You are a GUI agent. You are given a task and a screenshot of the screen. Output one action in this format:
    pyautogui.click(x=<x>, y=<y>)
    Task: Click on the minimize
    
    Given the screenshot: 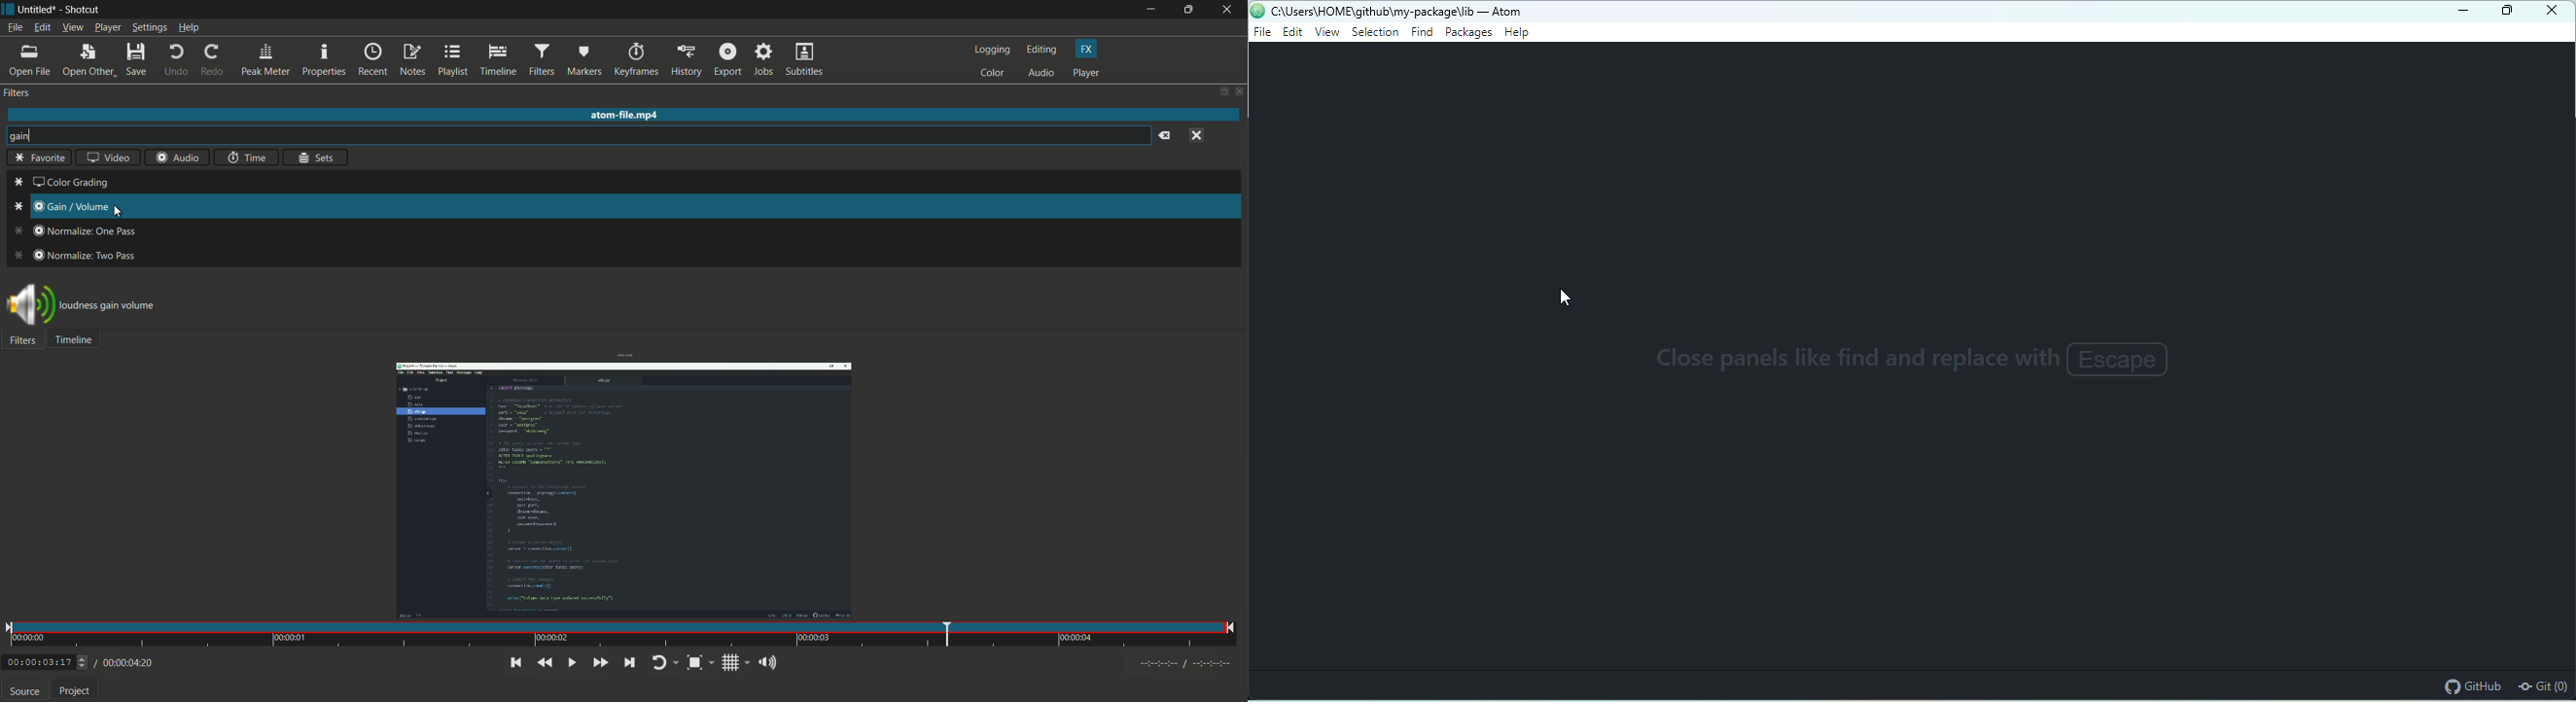 What is the action you would take?
    pyautogui.click(x=1150, y=10)
    